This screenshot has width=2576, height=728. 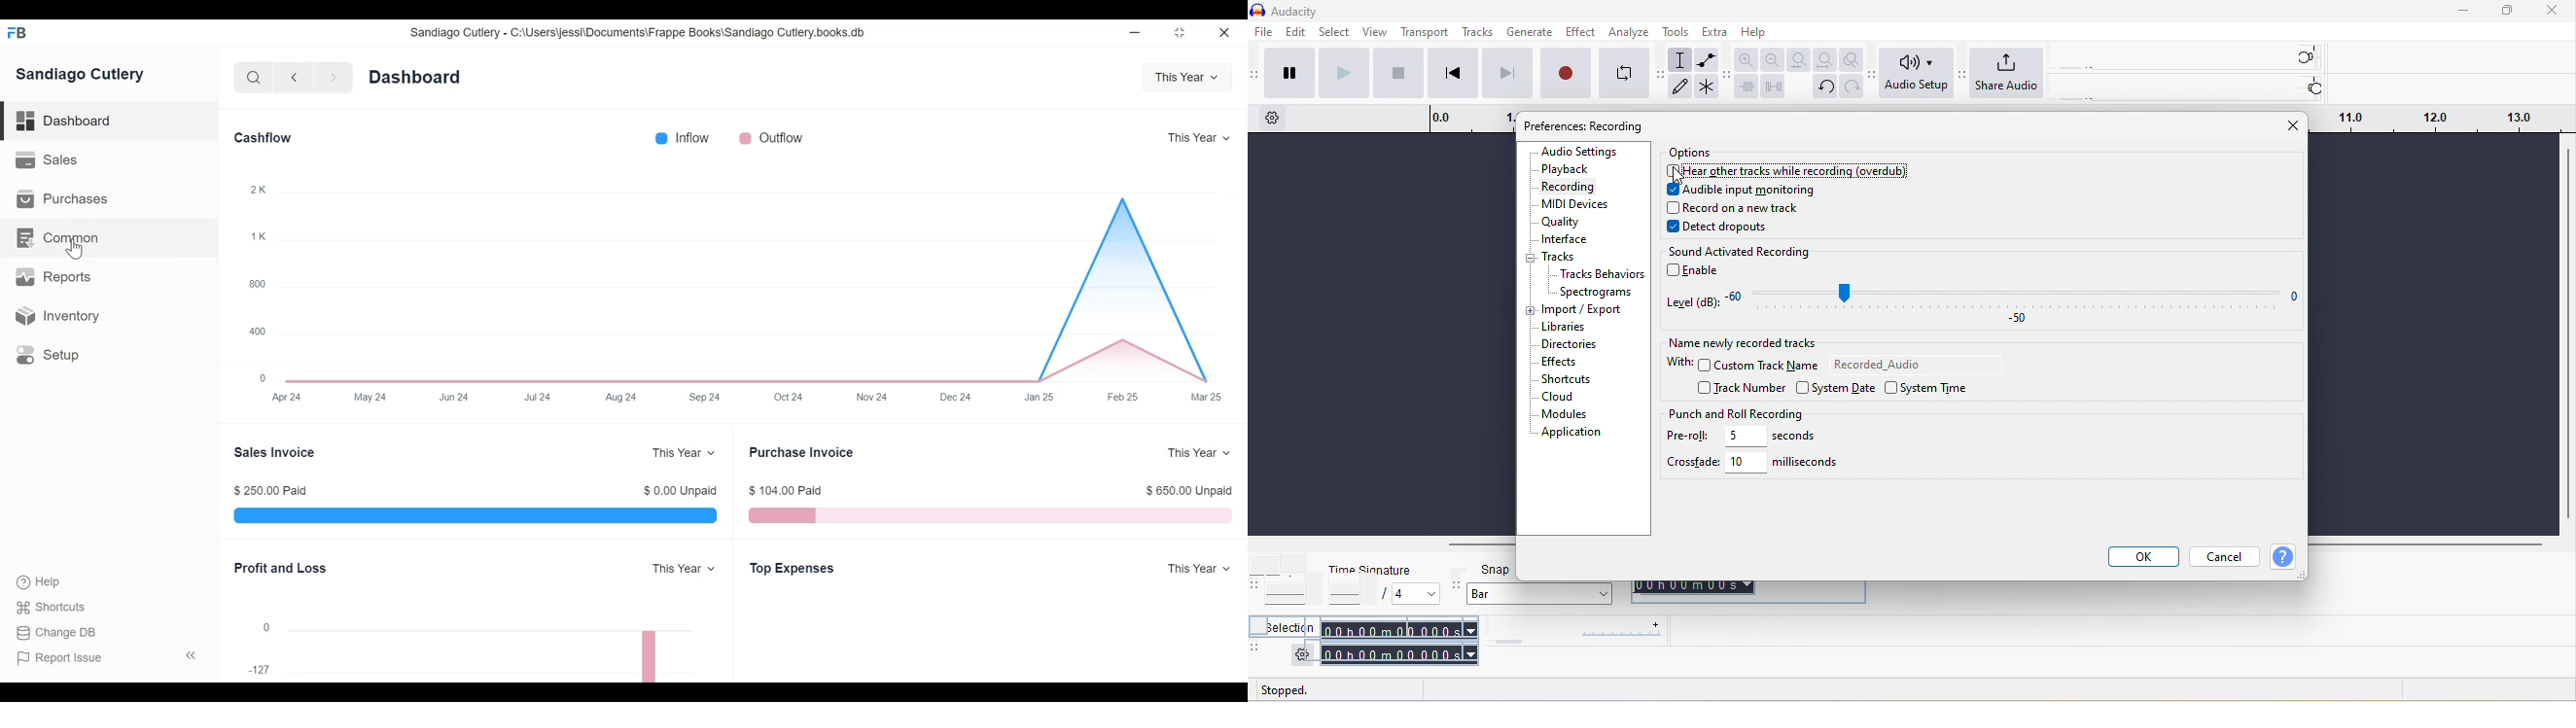 What do you see at coordinates (51, 634) in the screenshot?
I see `Change DB` at bounding box center [51, 634].